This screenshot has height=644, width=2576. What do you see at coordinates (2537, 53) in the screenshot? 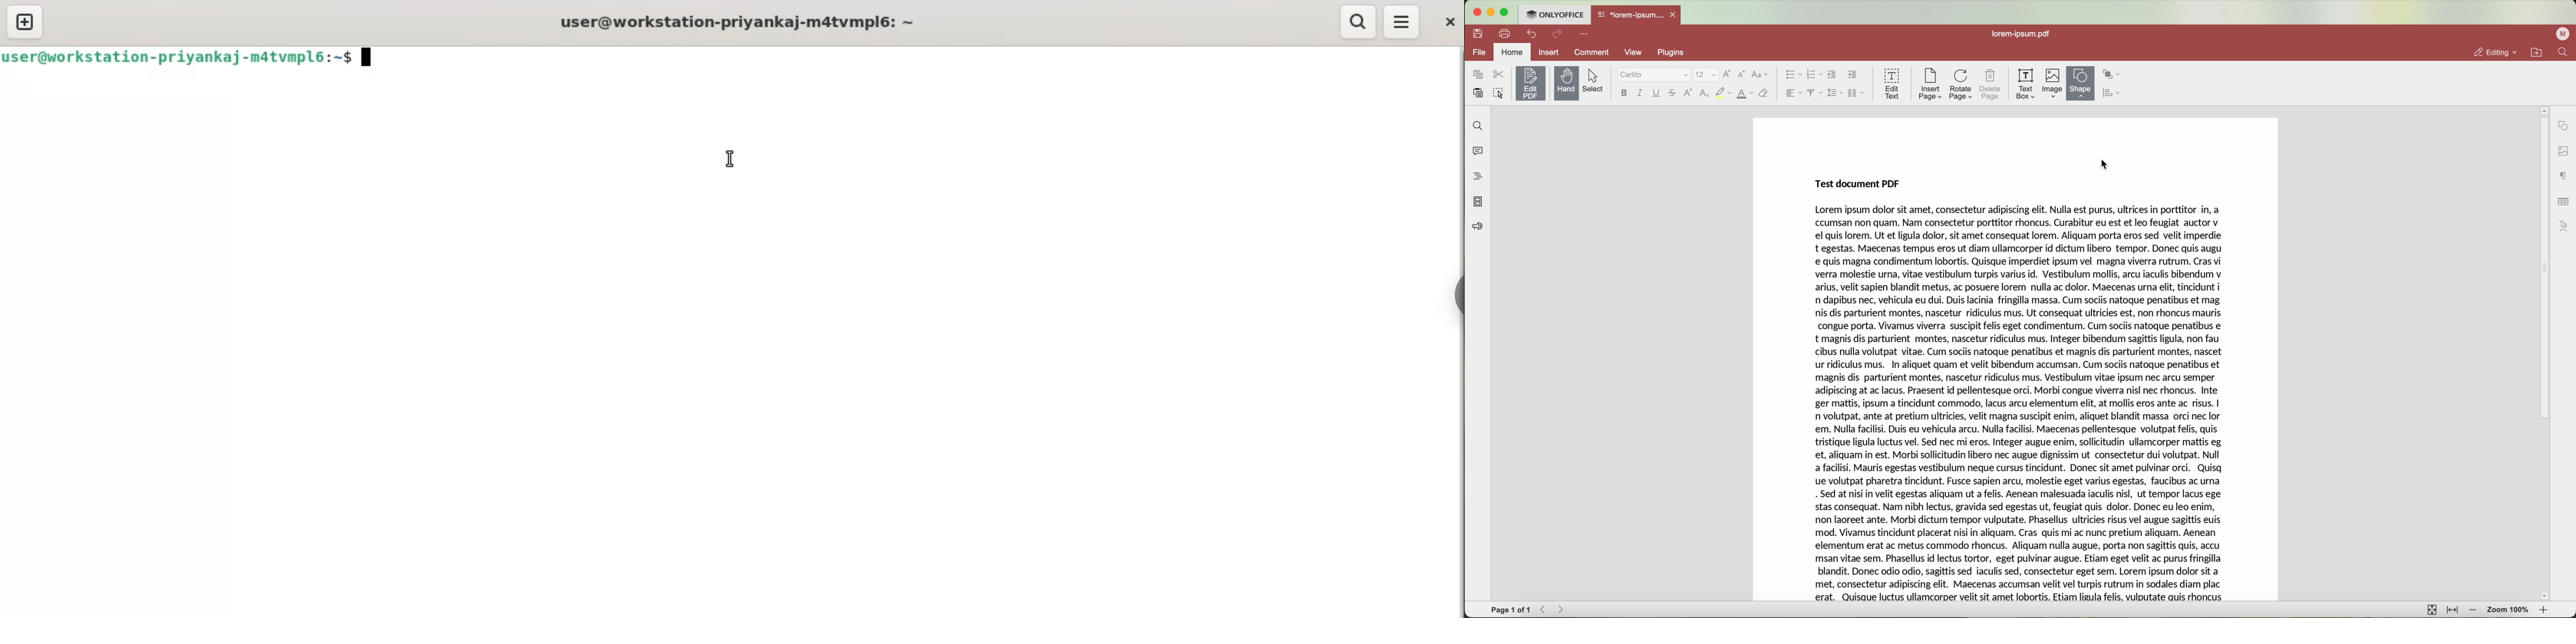
I see `open file location` at bounding box center [2537, 53].